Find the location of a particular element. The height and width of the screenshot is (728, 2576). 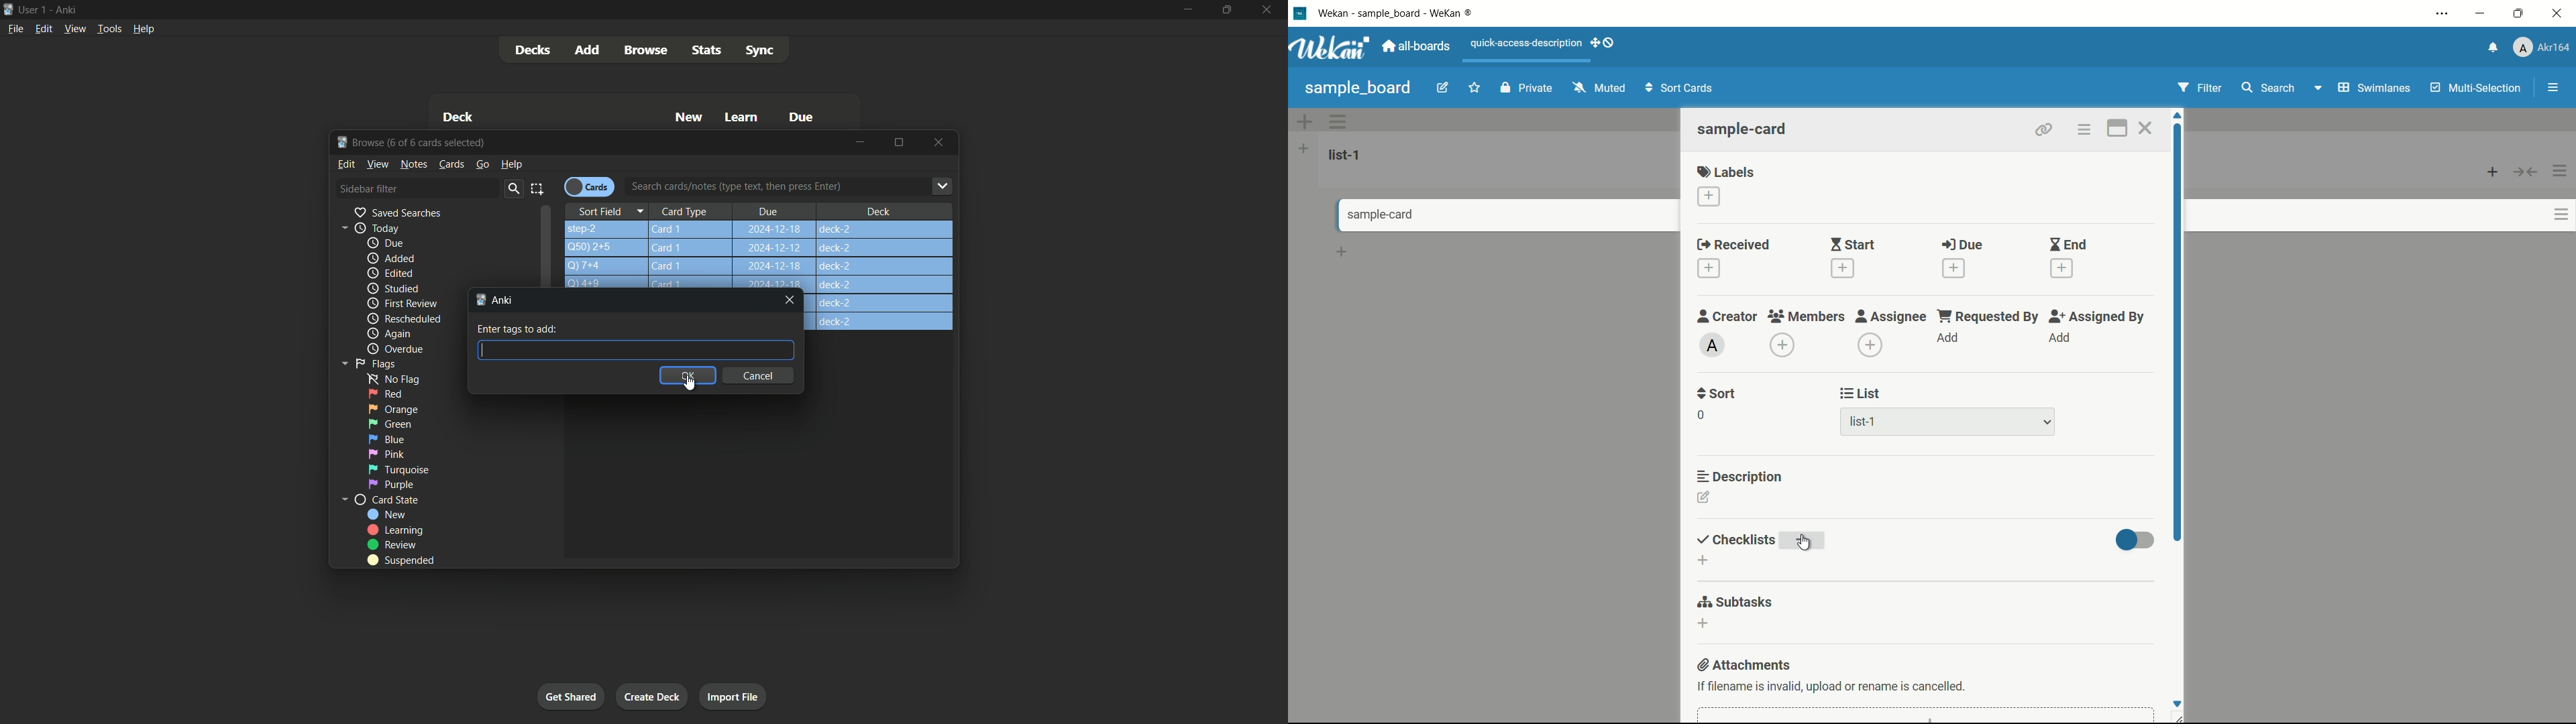

Learn is located at coordinates (743, 119).